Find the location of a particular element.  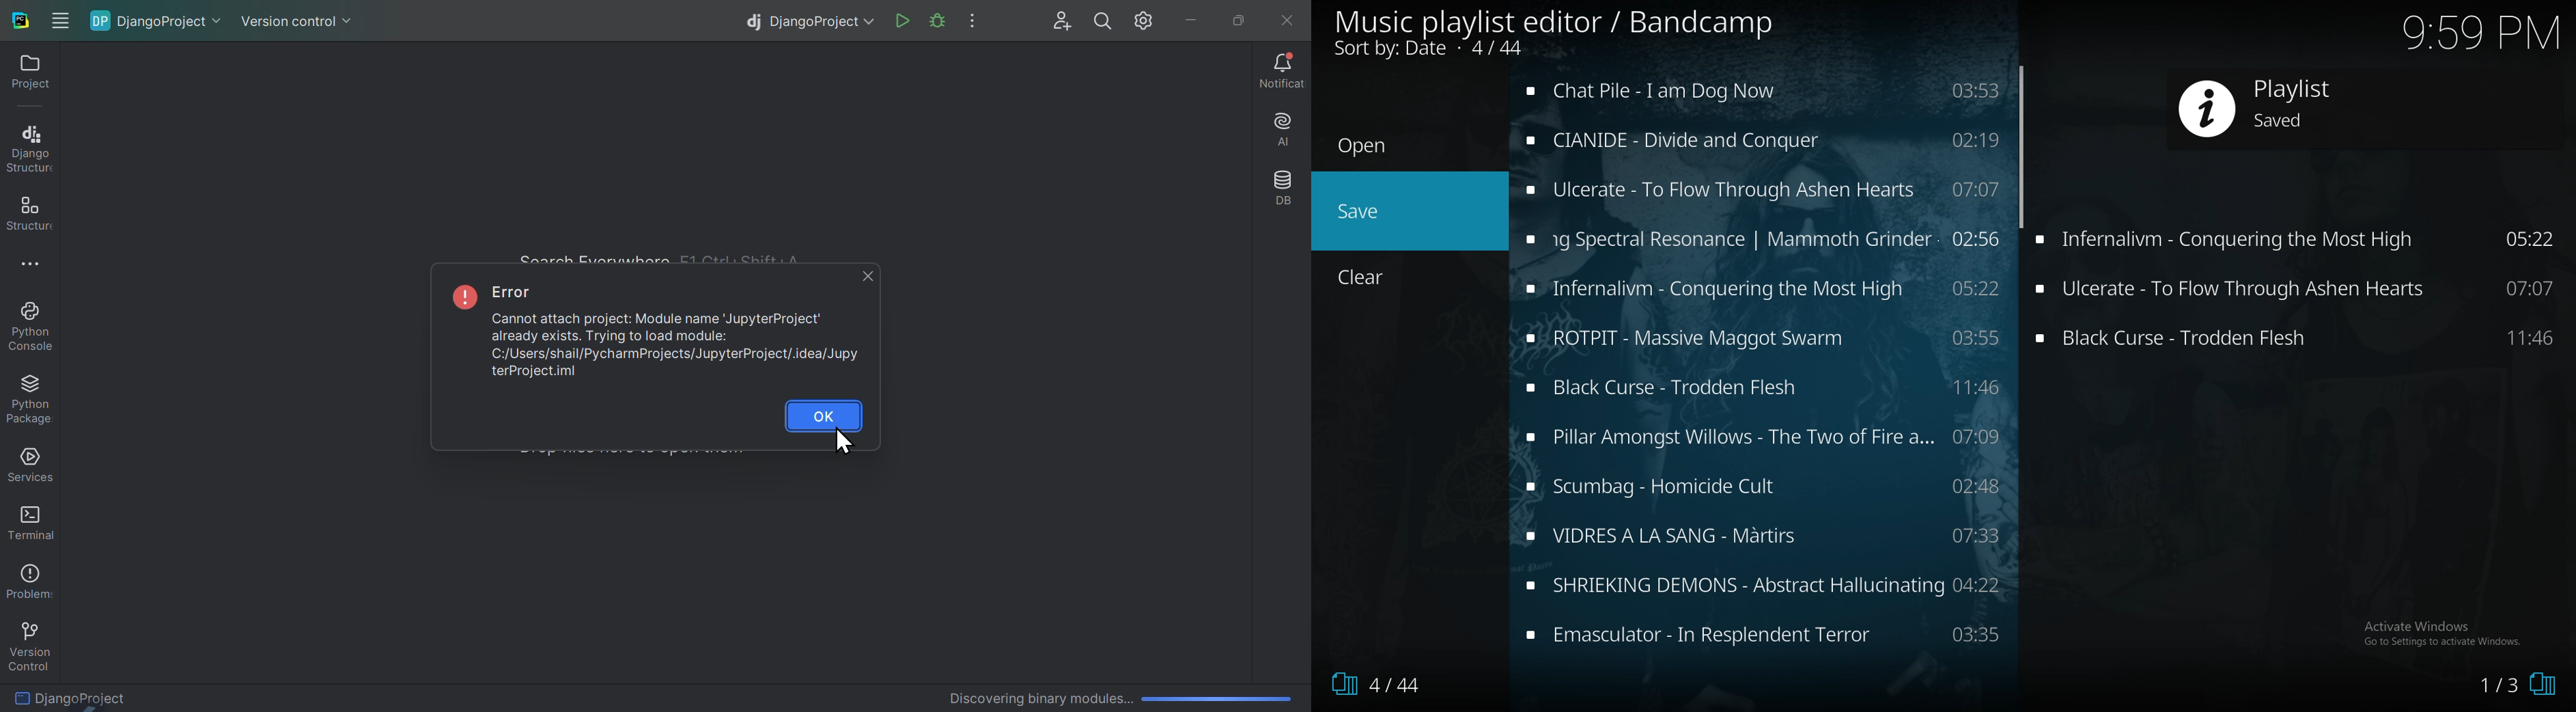

music is located at coordinates (1763, 141).